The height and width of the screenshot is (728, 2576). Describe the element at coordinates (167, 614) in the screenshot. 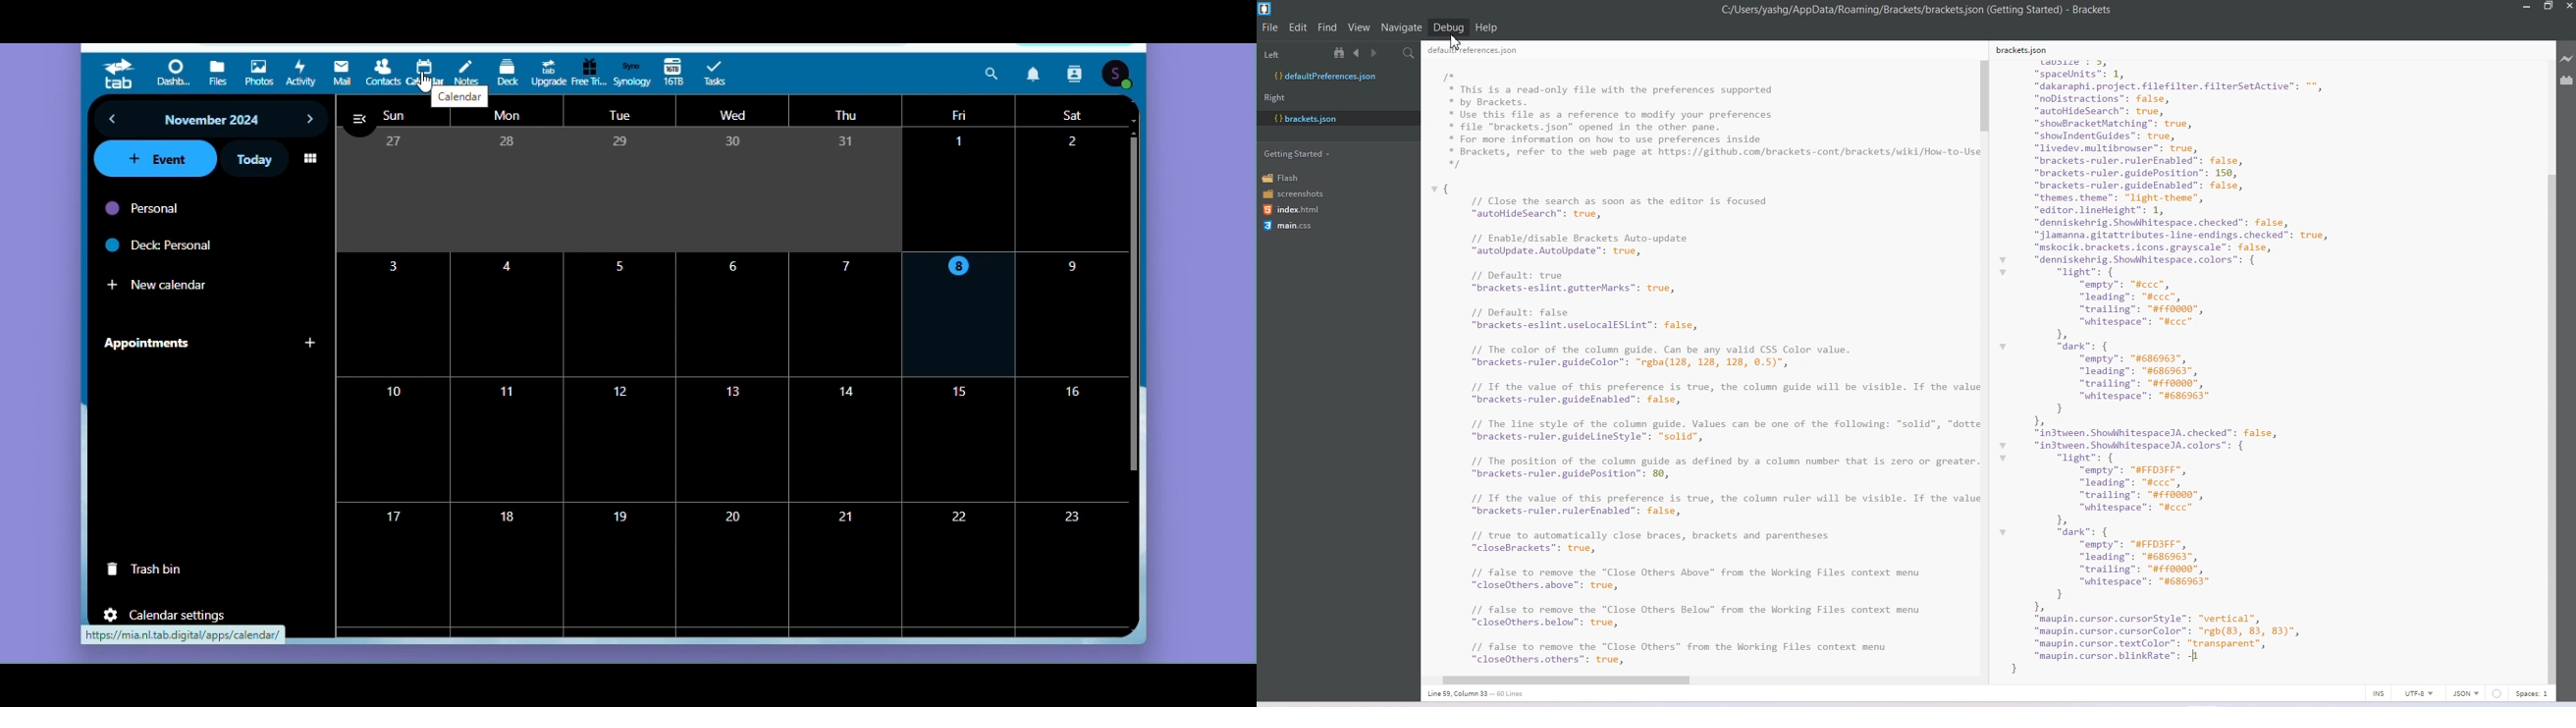

I see `Calendar settings` at that location.